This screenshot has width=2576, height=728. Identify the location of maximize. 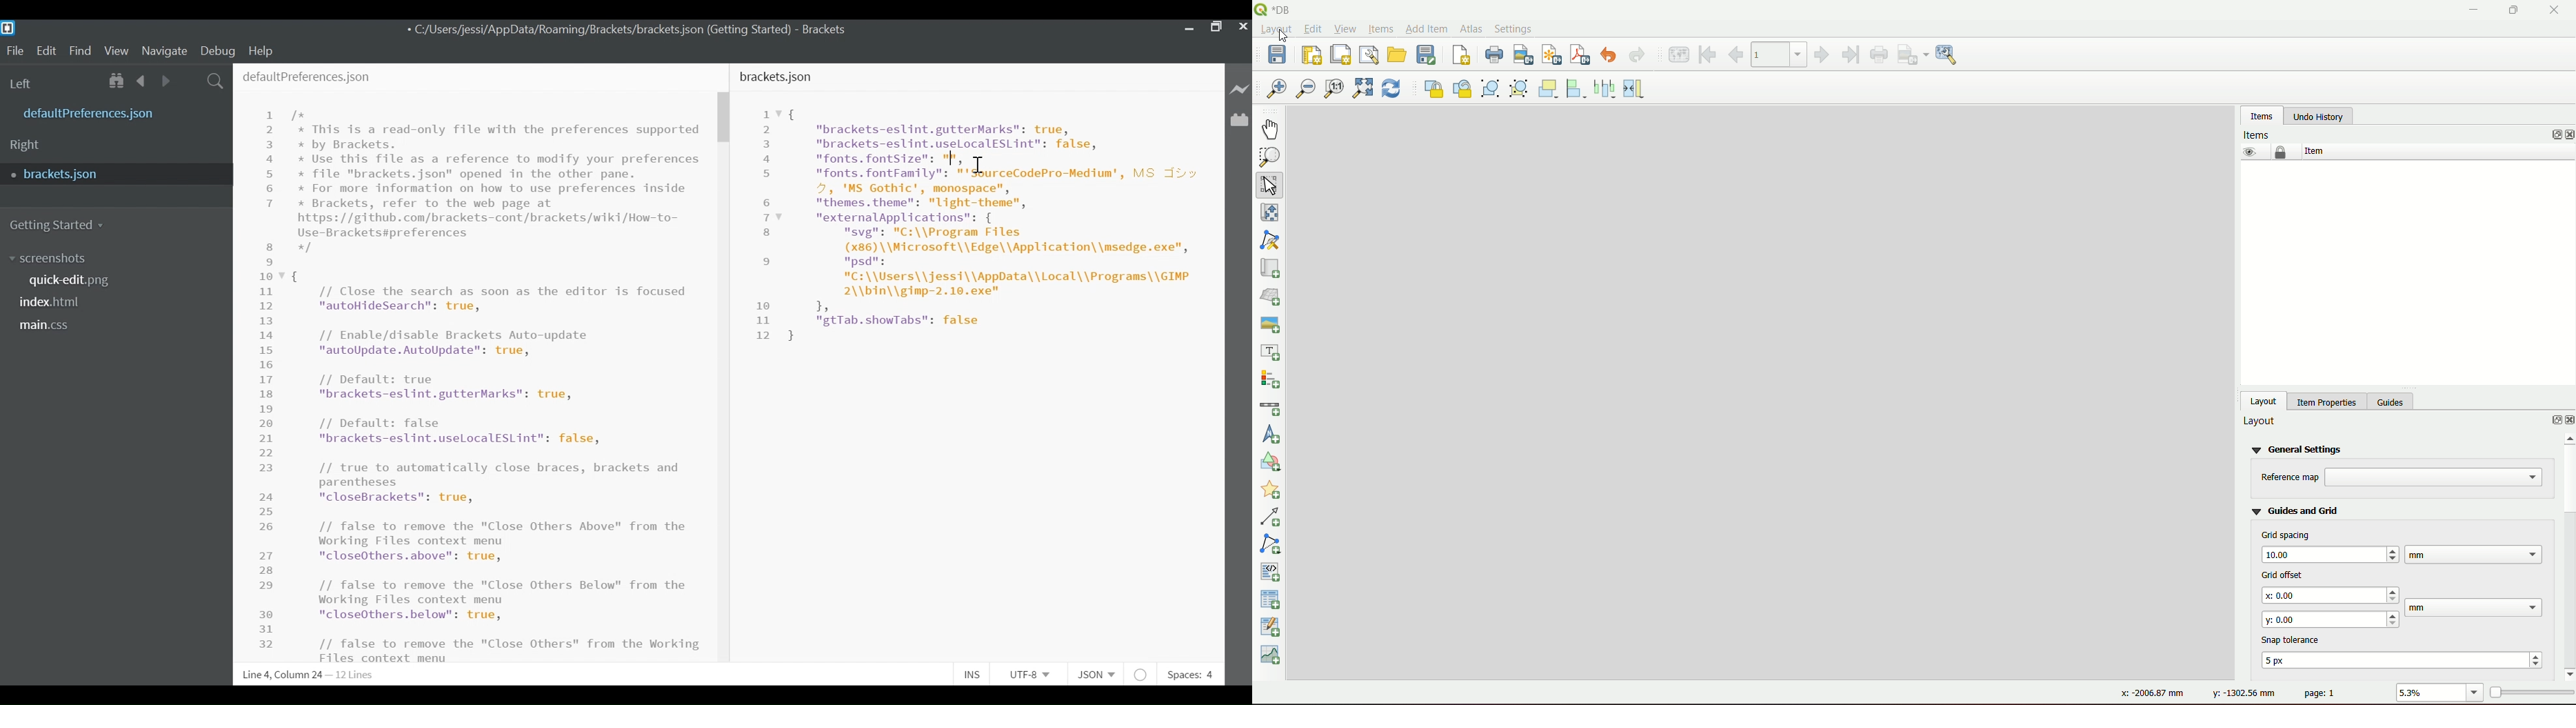
(2509, 10).